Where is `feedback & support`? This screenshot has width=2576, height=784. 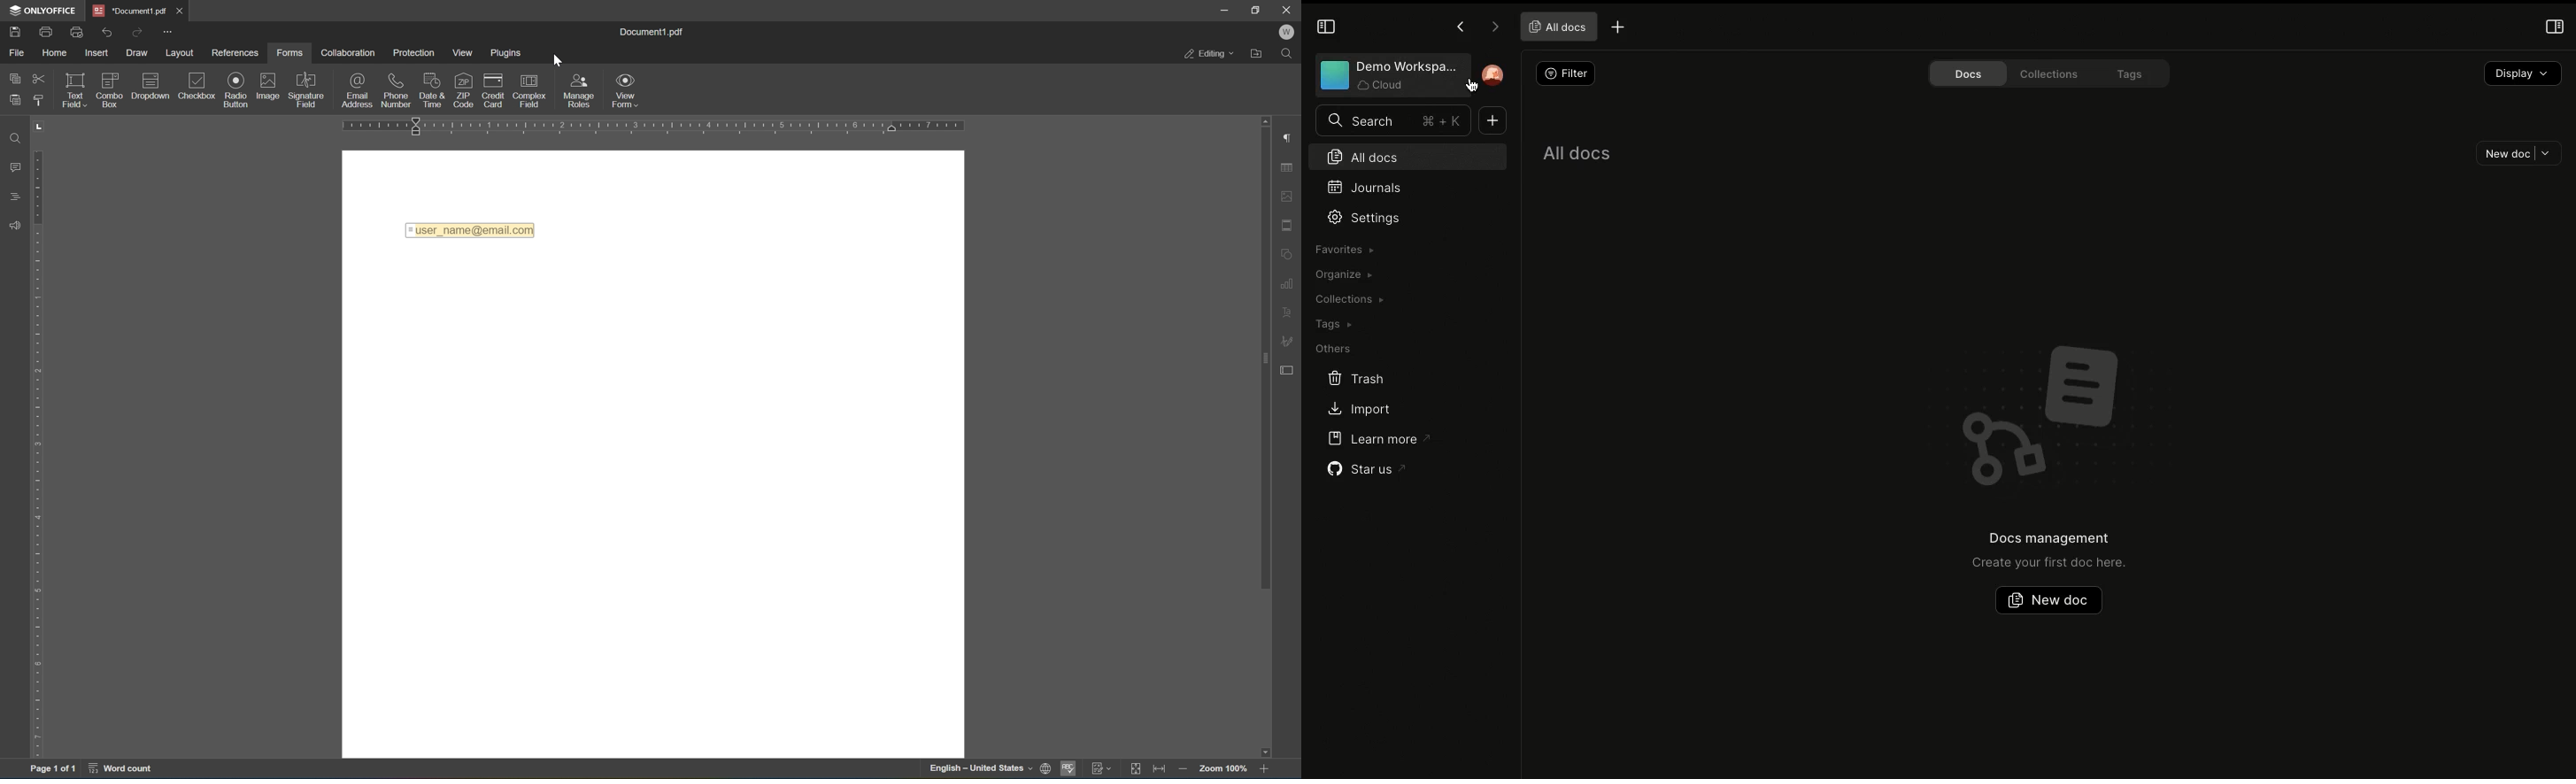
feedback & support is located at coordinates (16, 226).